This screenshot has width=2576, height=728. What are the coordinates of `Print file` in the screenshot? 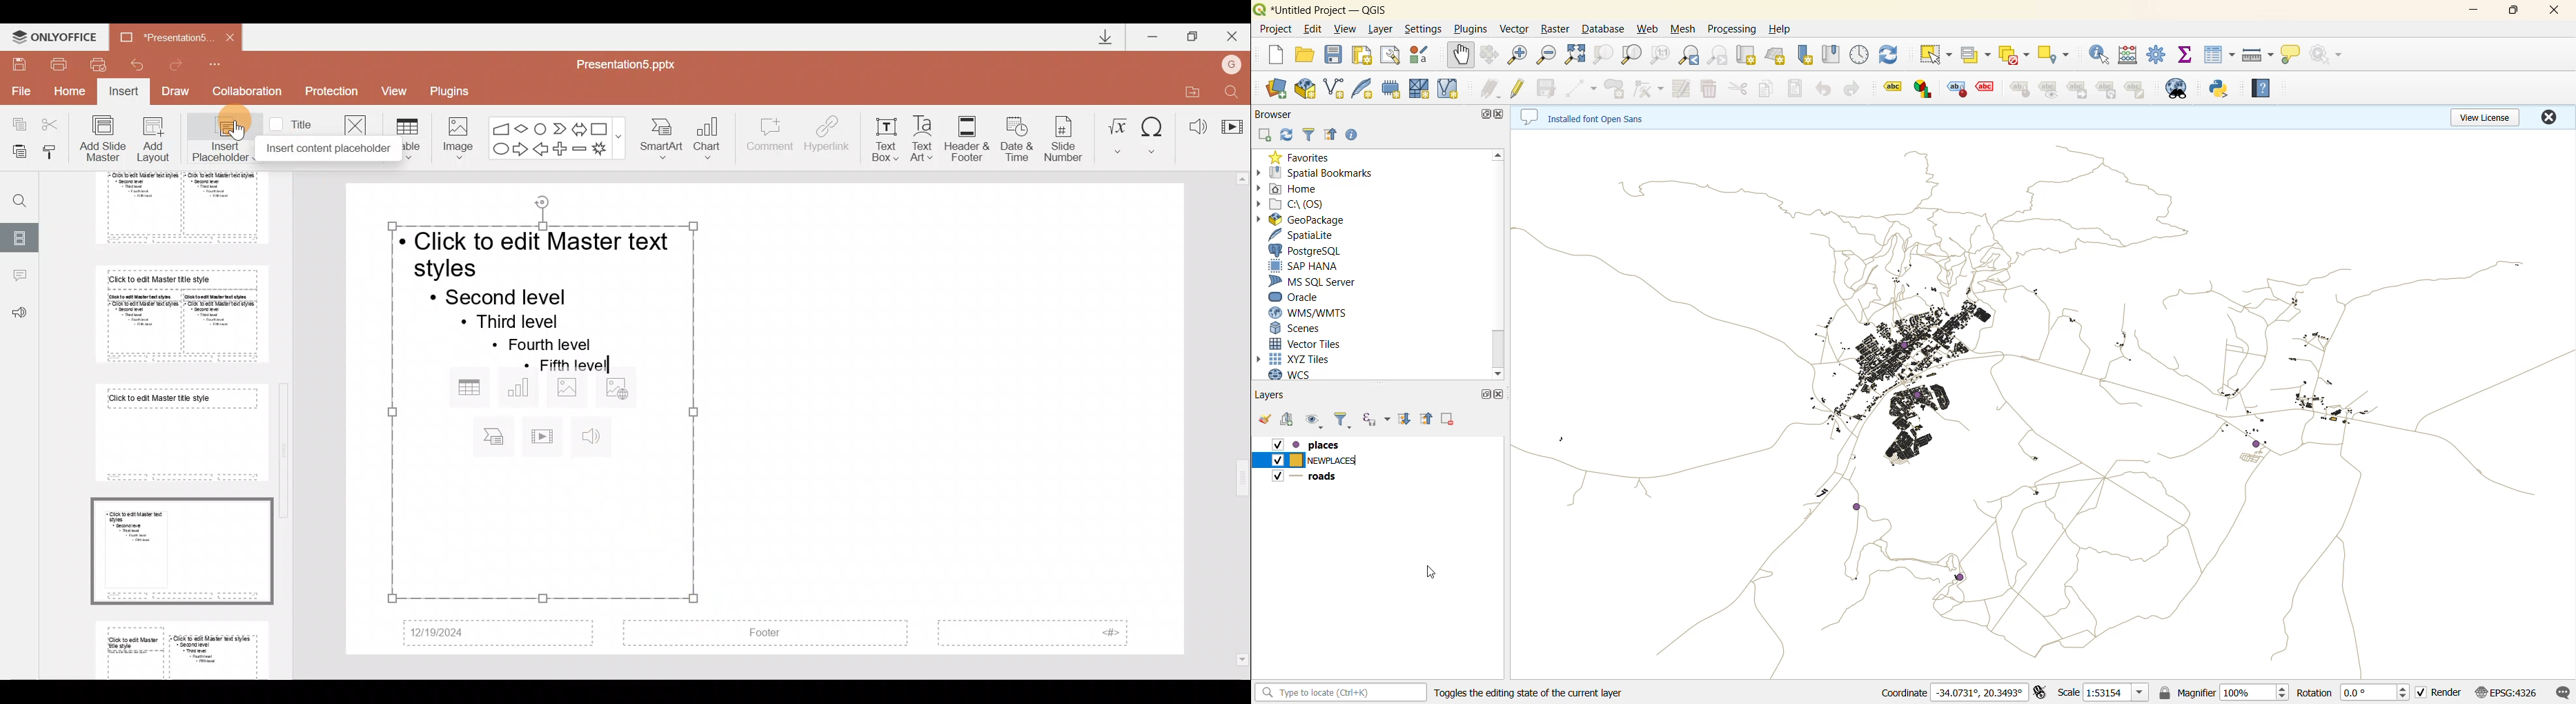 It's located at (59, 63).